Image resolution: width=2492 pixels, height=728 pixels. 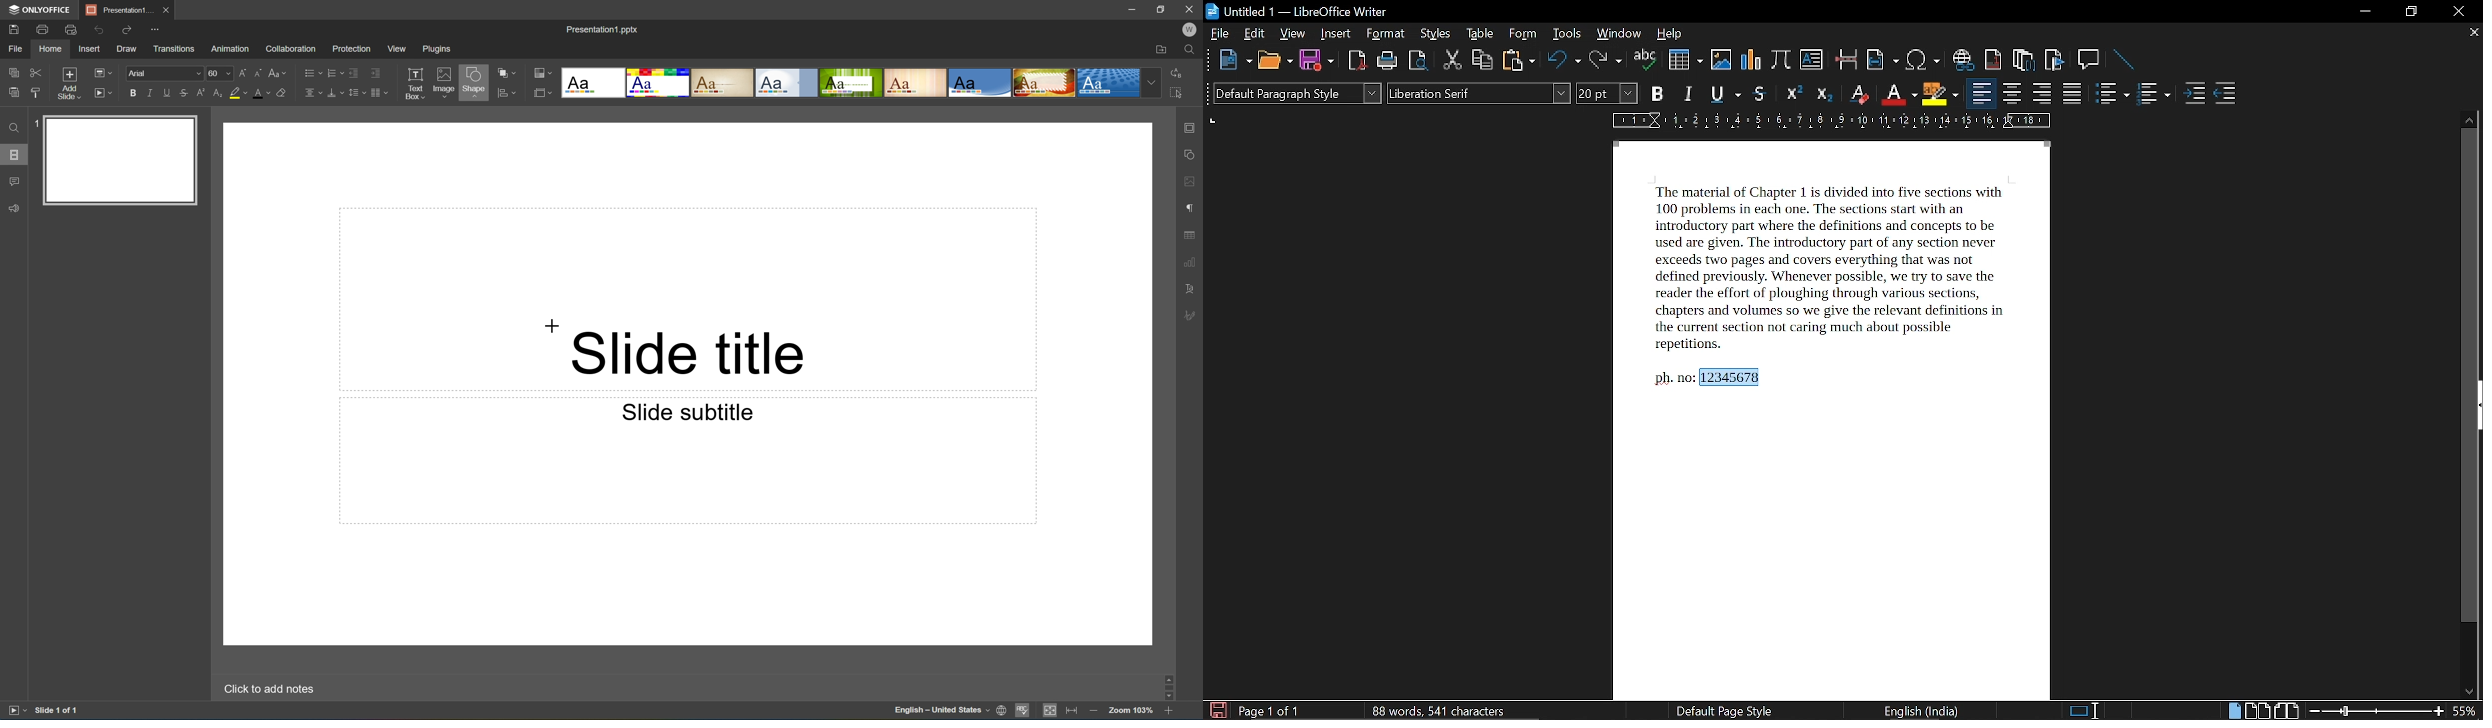 What do you see at coordinates (172, 49) in the screenshot?
I see `Transitions` at bounding box center [172, 49].